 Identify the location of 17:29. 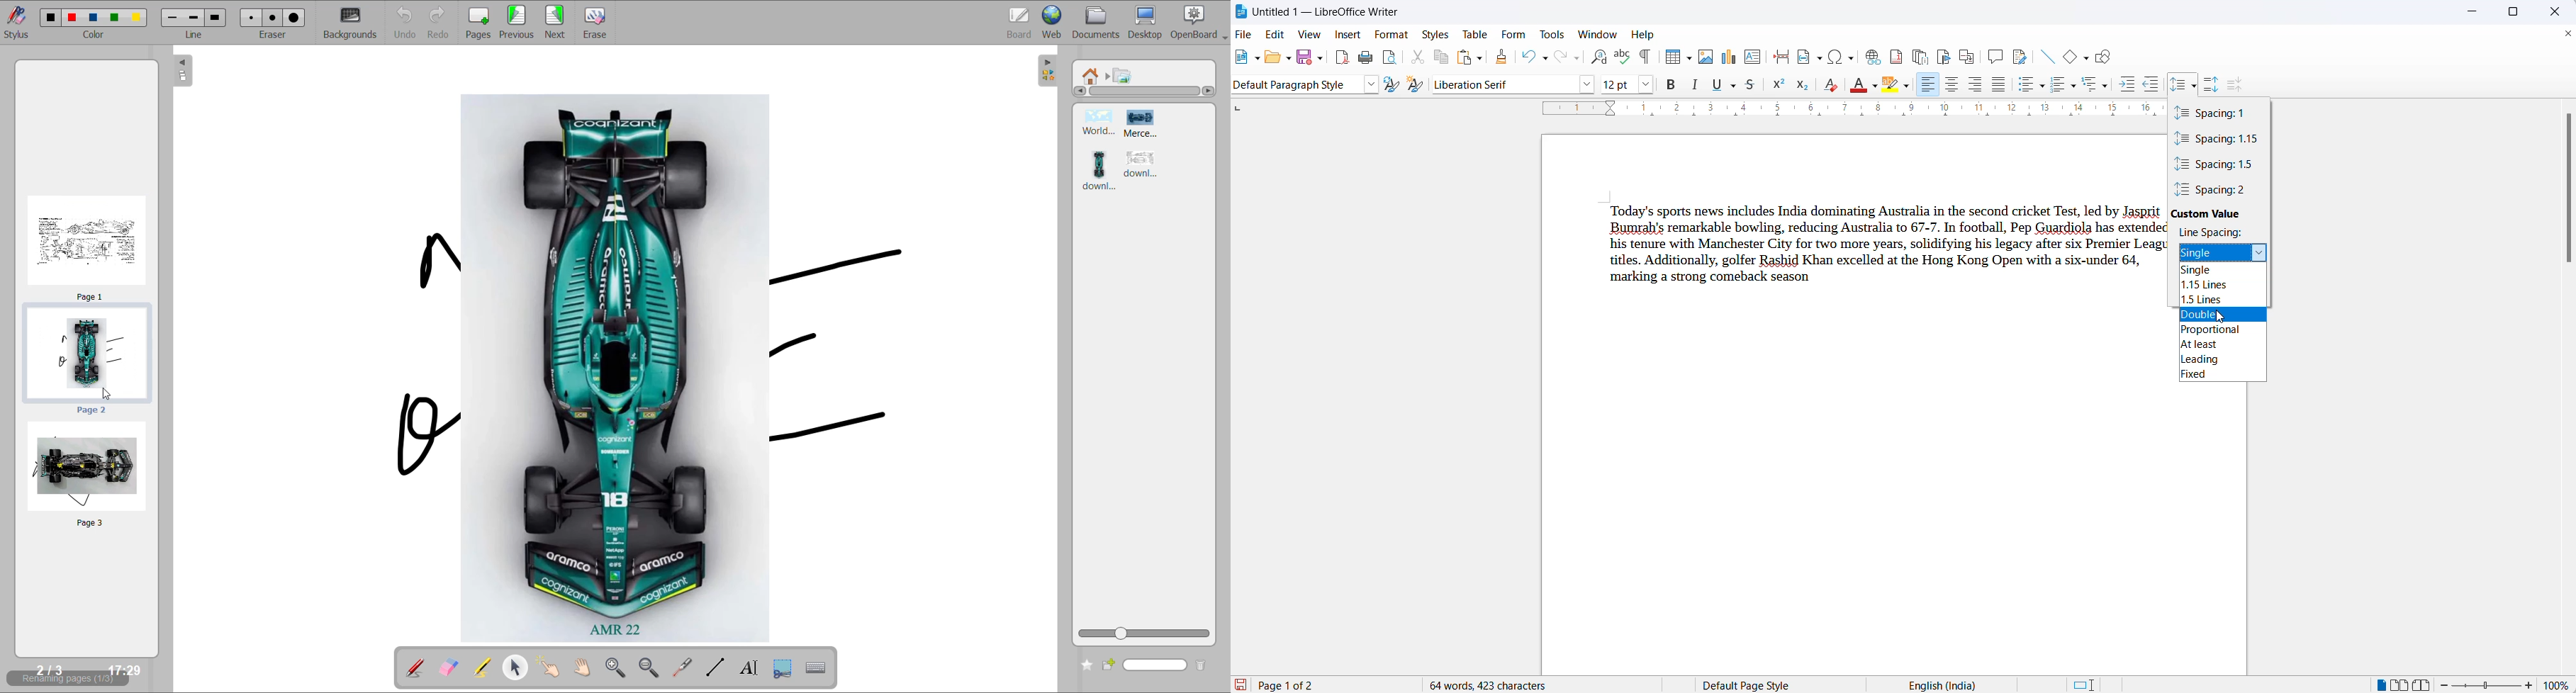
(126, 671).